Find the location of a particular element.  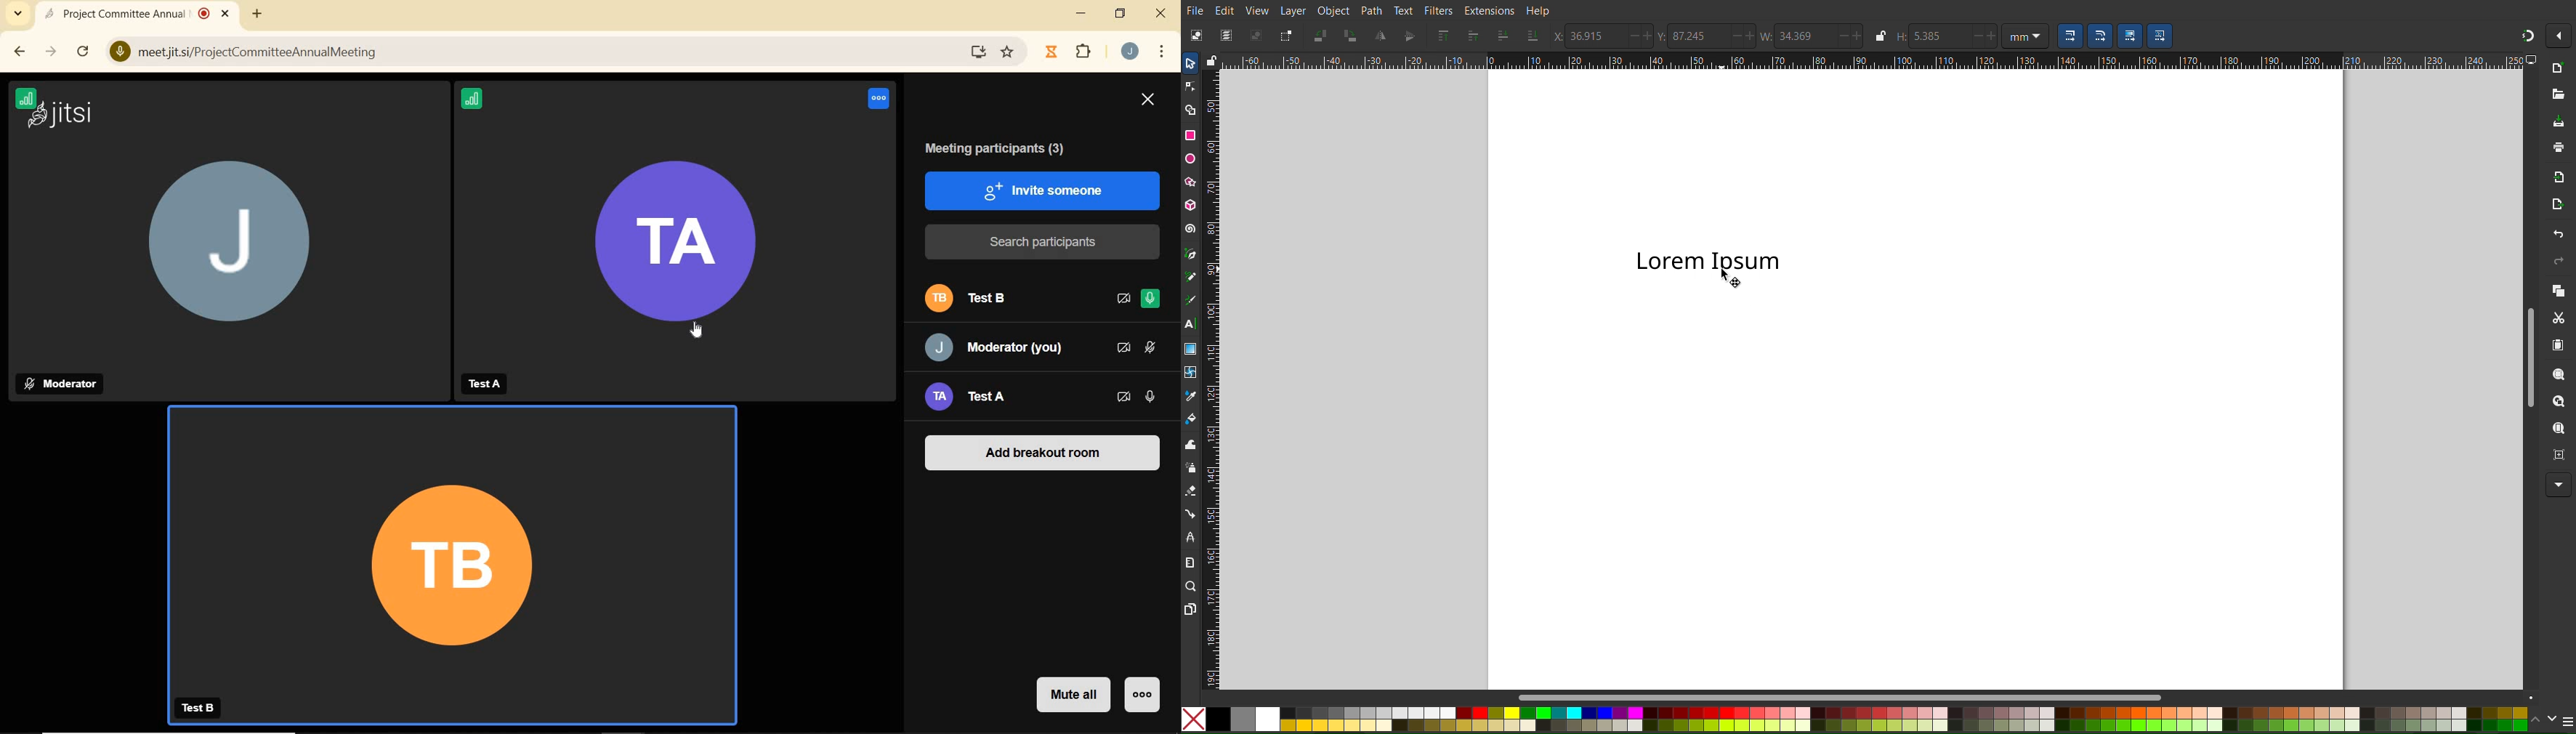

Spiral is located at coordinates (1191, 229).